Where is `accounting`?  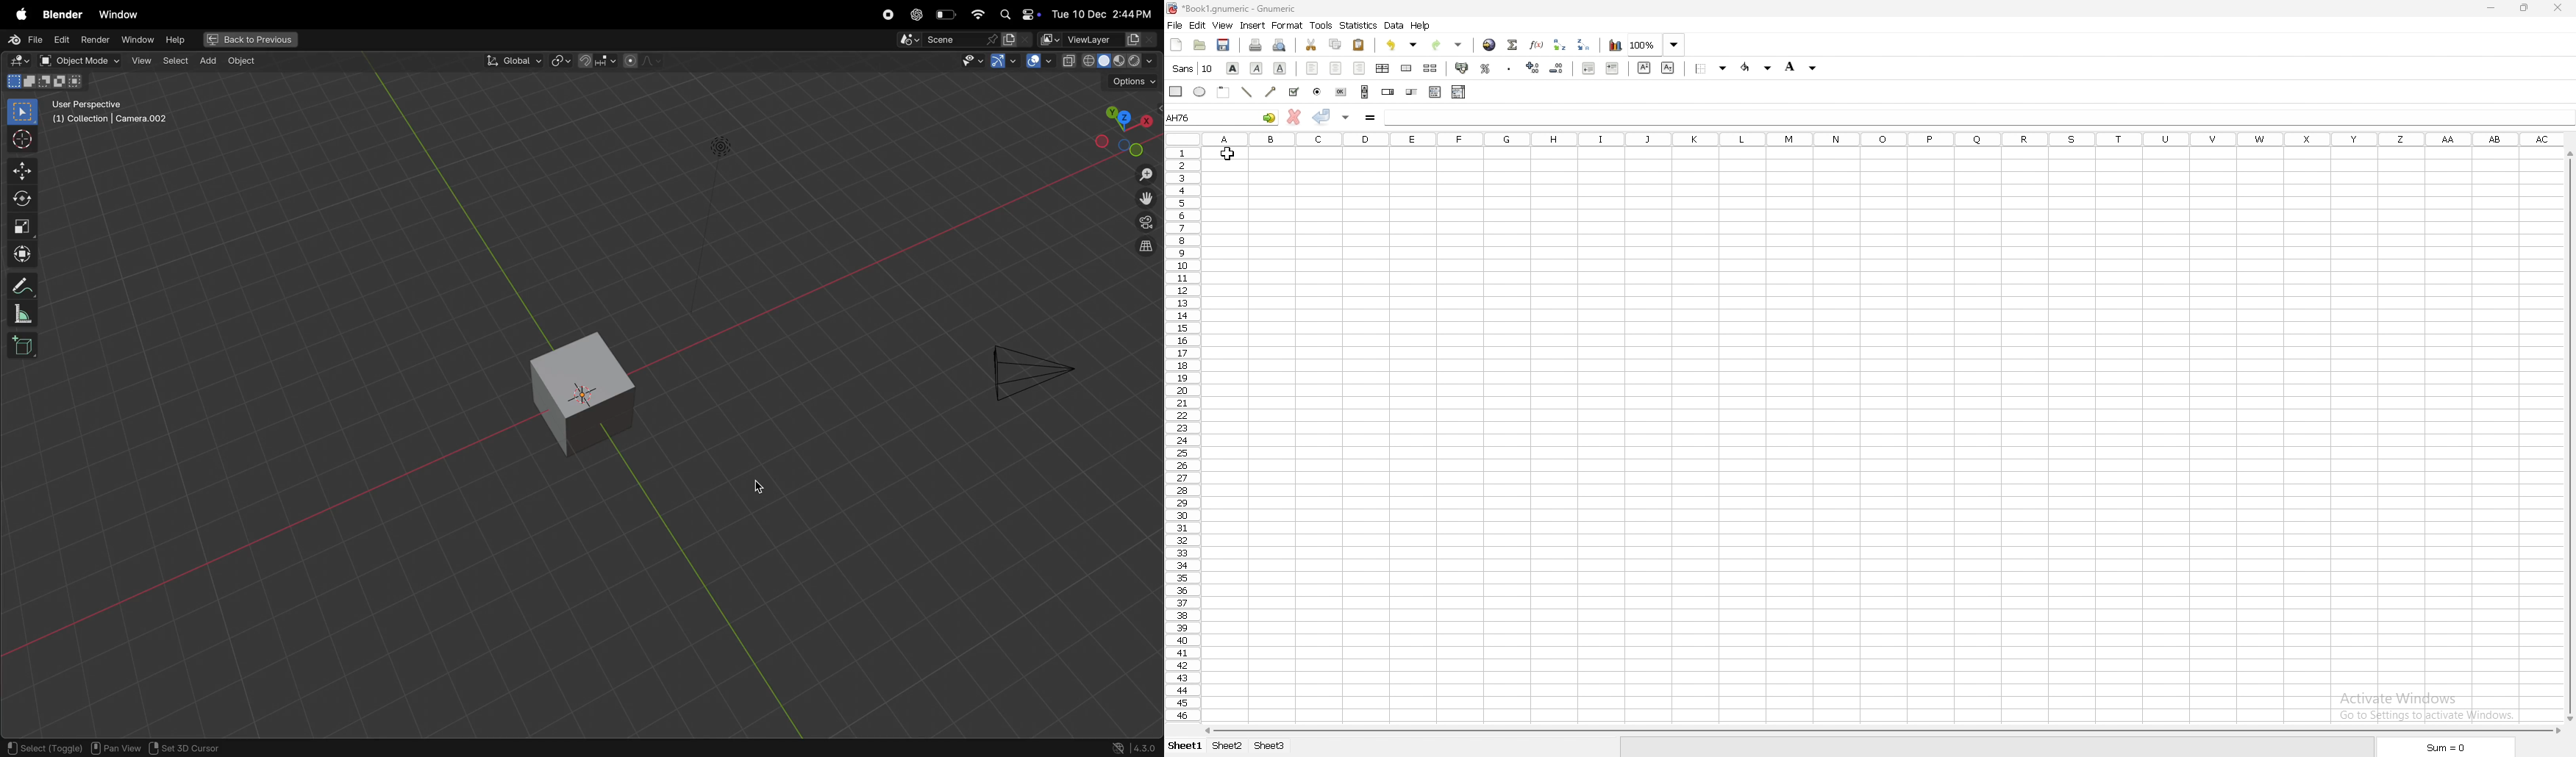 accounting is located at coordinates (1463, 68).